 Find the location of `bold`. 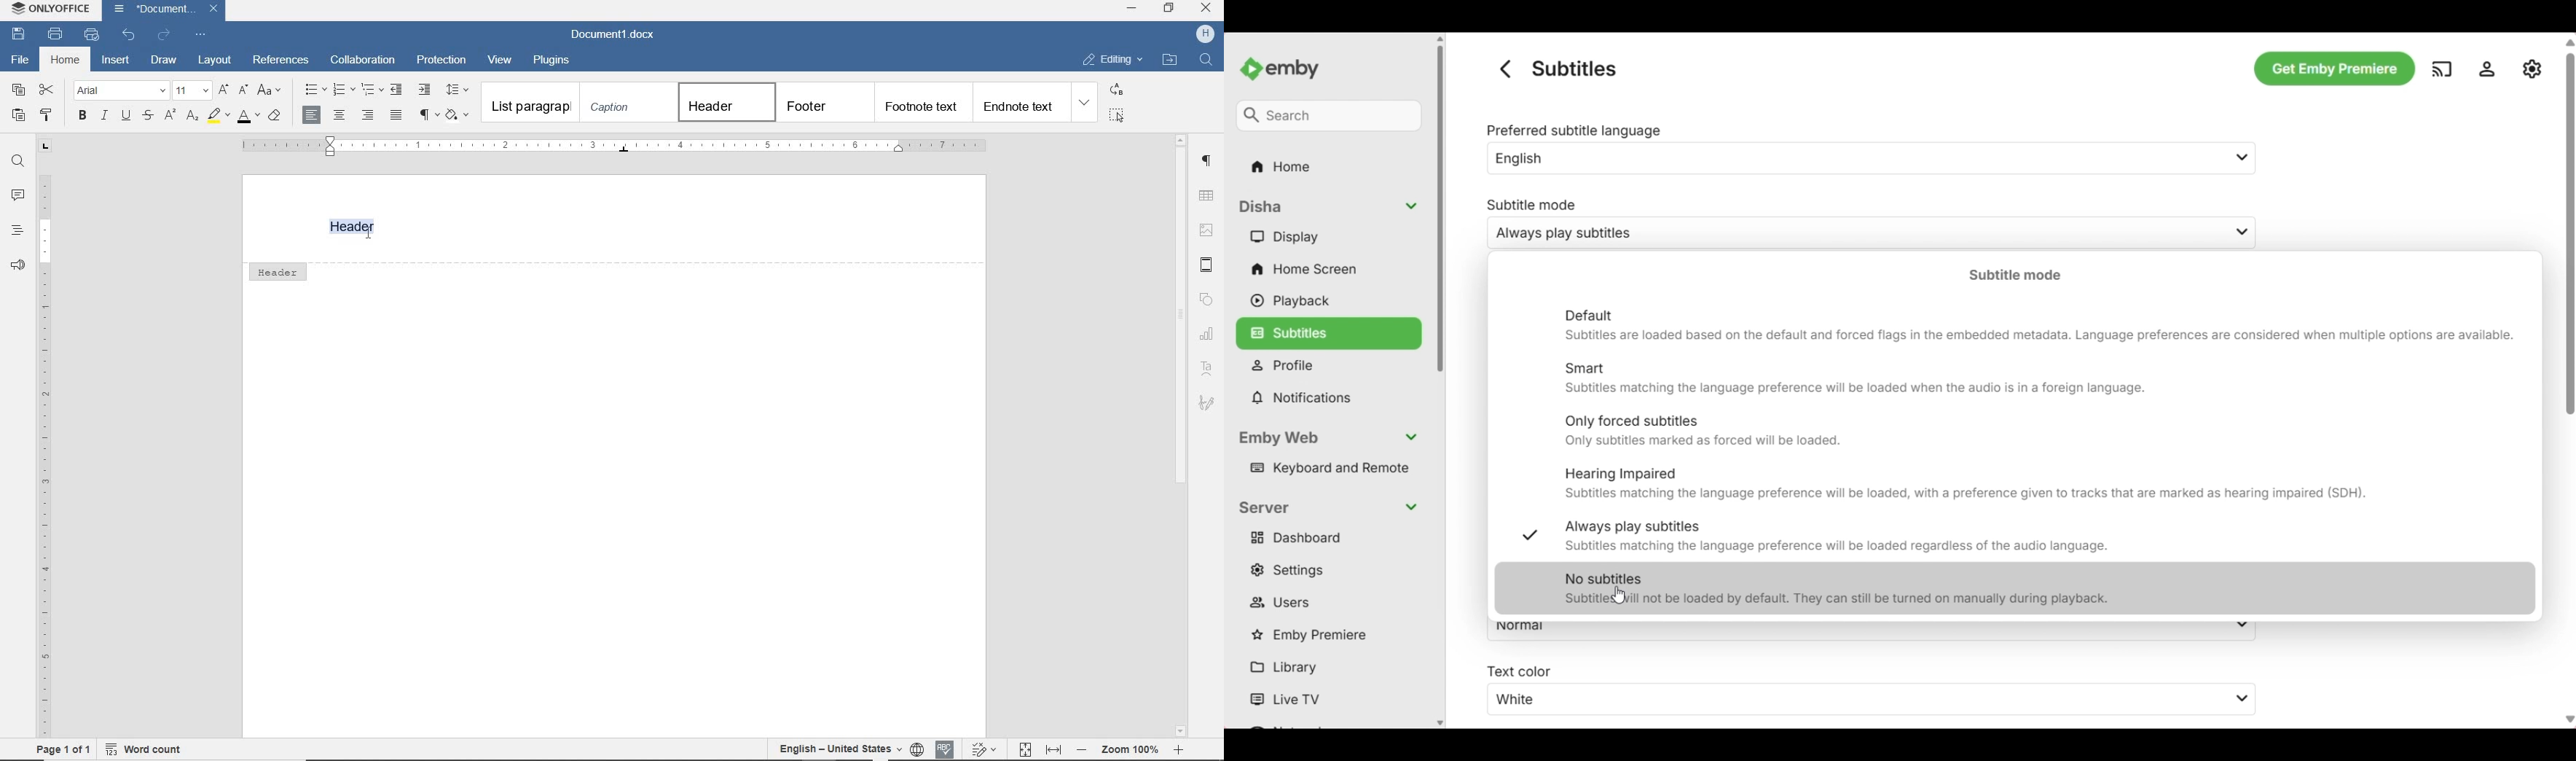

bold is located at coordinates (82, 116).